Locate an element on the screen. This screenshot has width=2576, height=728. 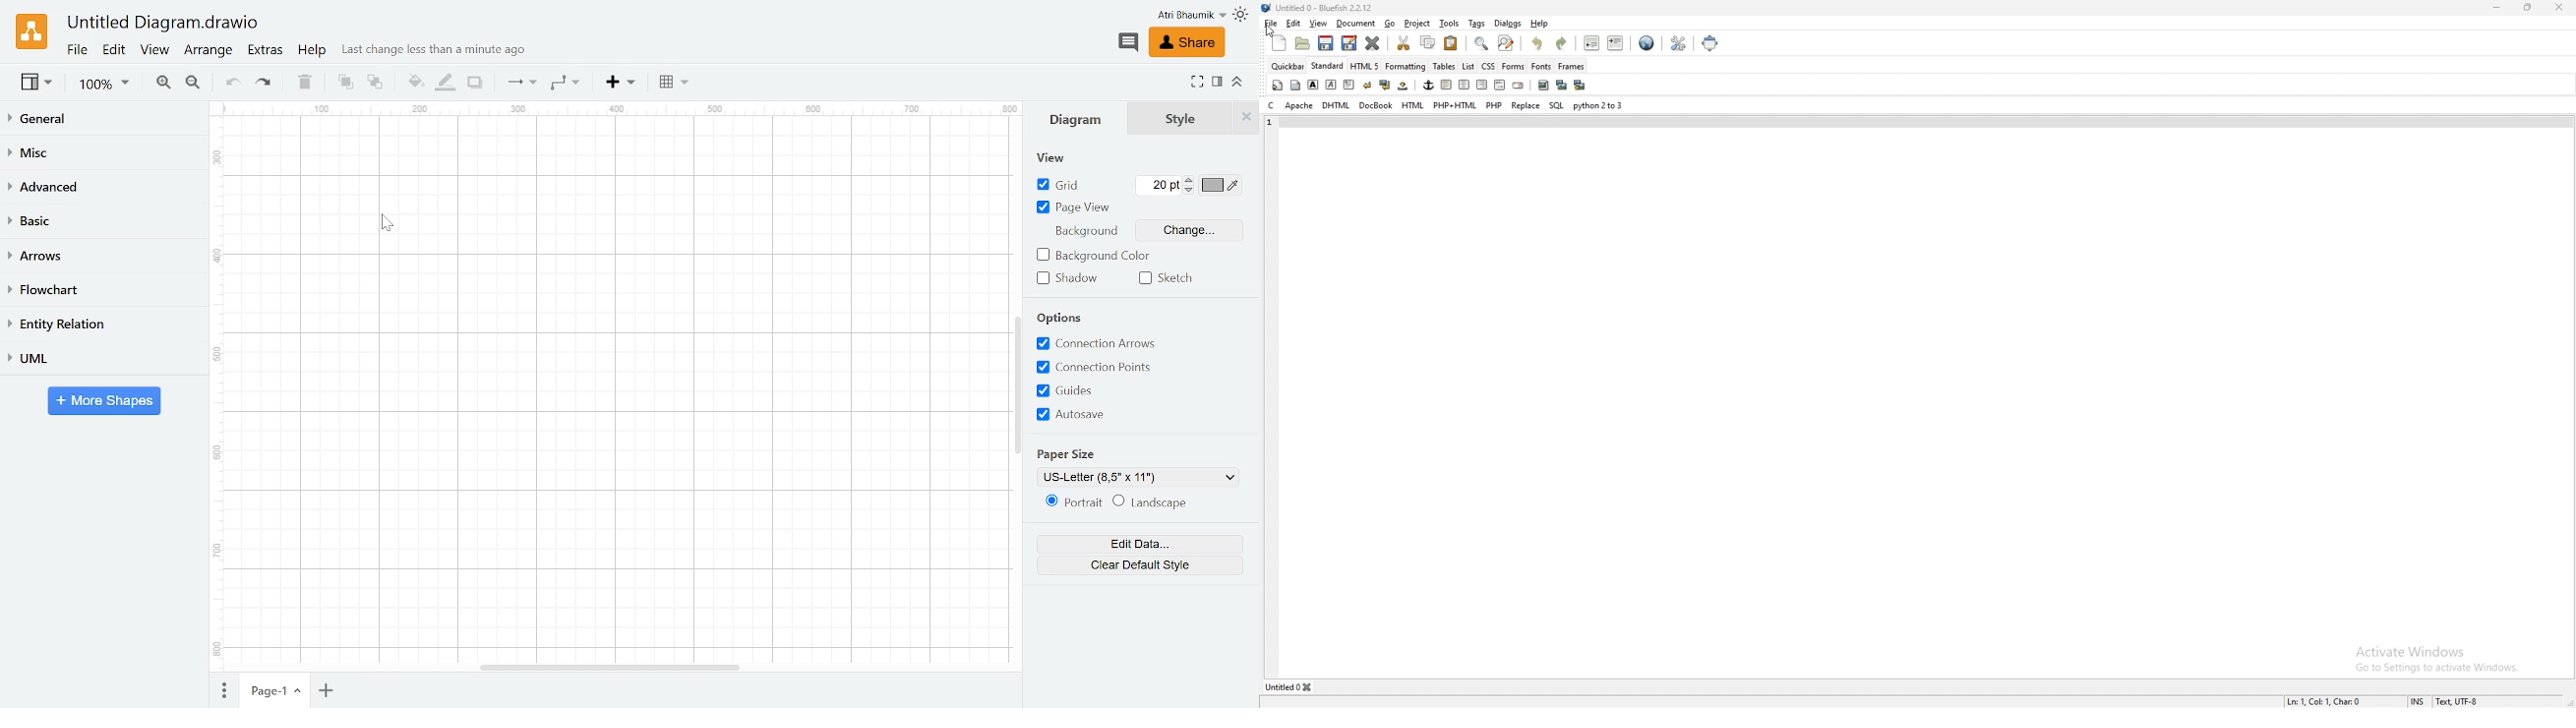
Add page is located at coordinates (329, 689).